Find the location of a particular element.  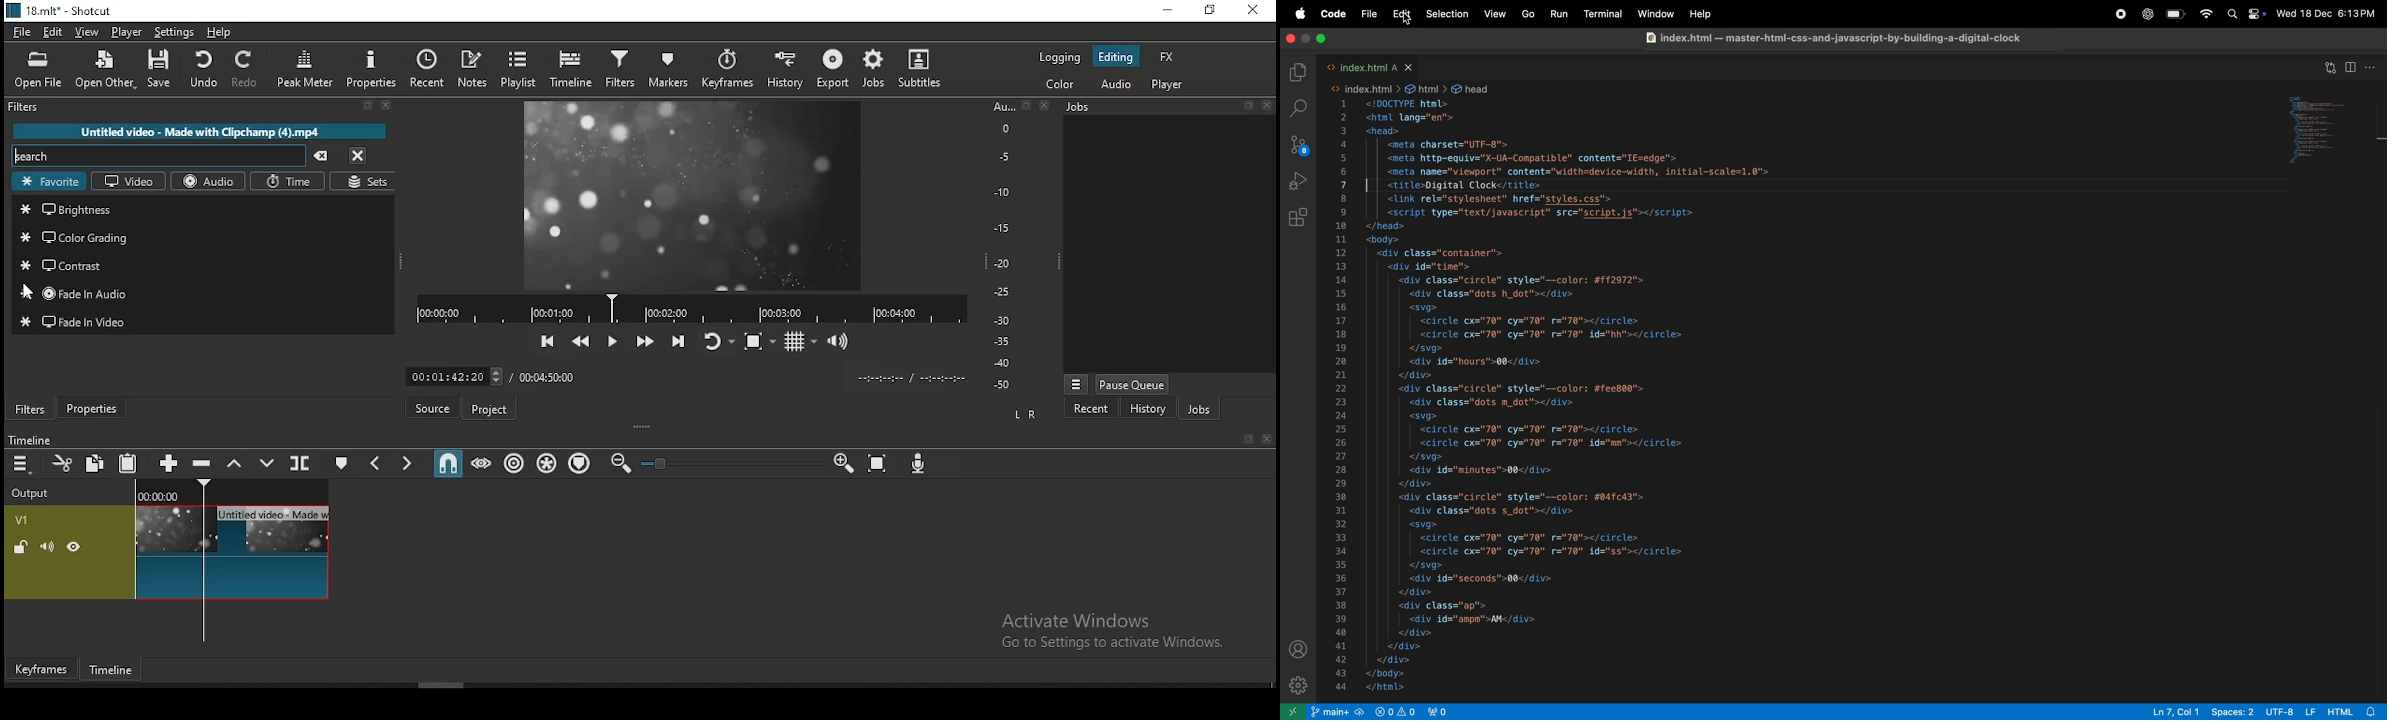

settings is located at coordinates (1296, 686).